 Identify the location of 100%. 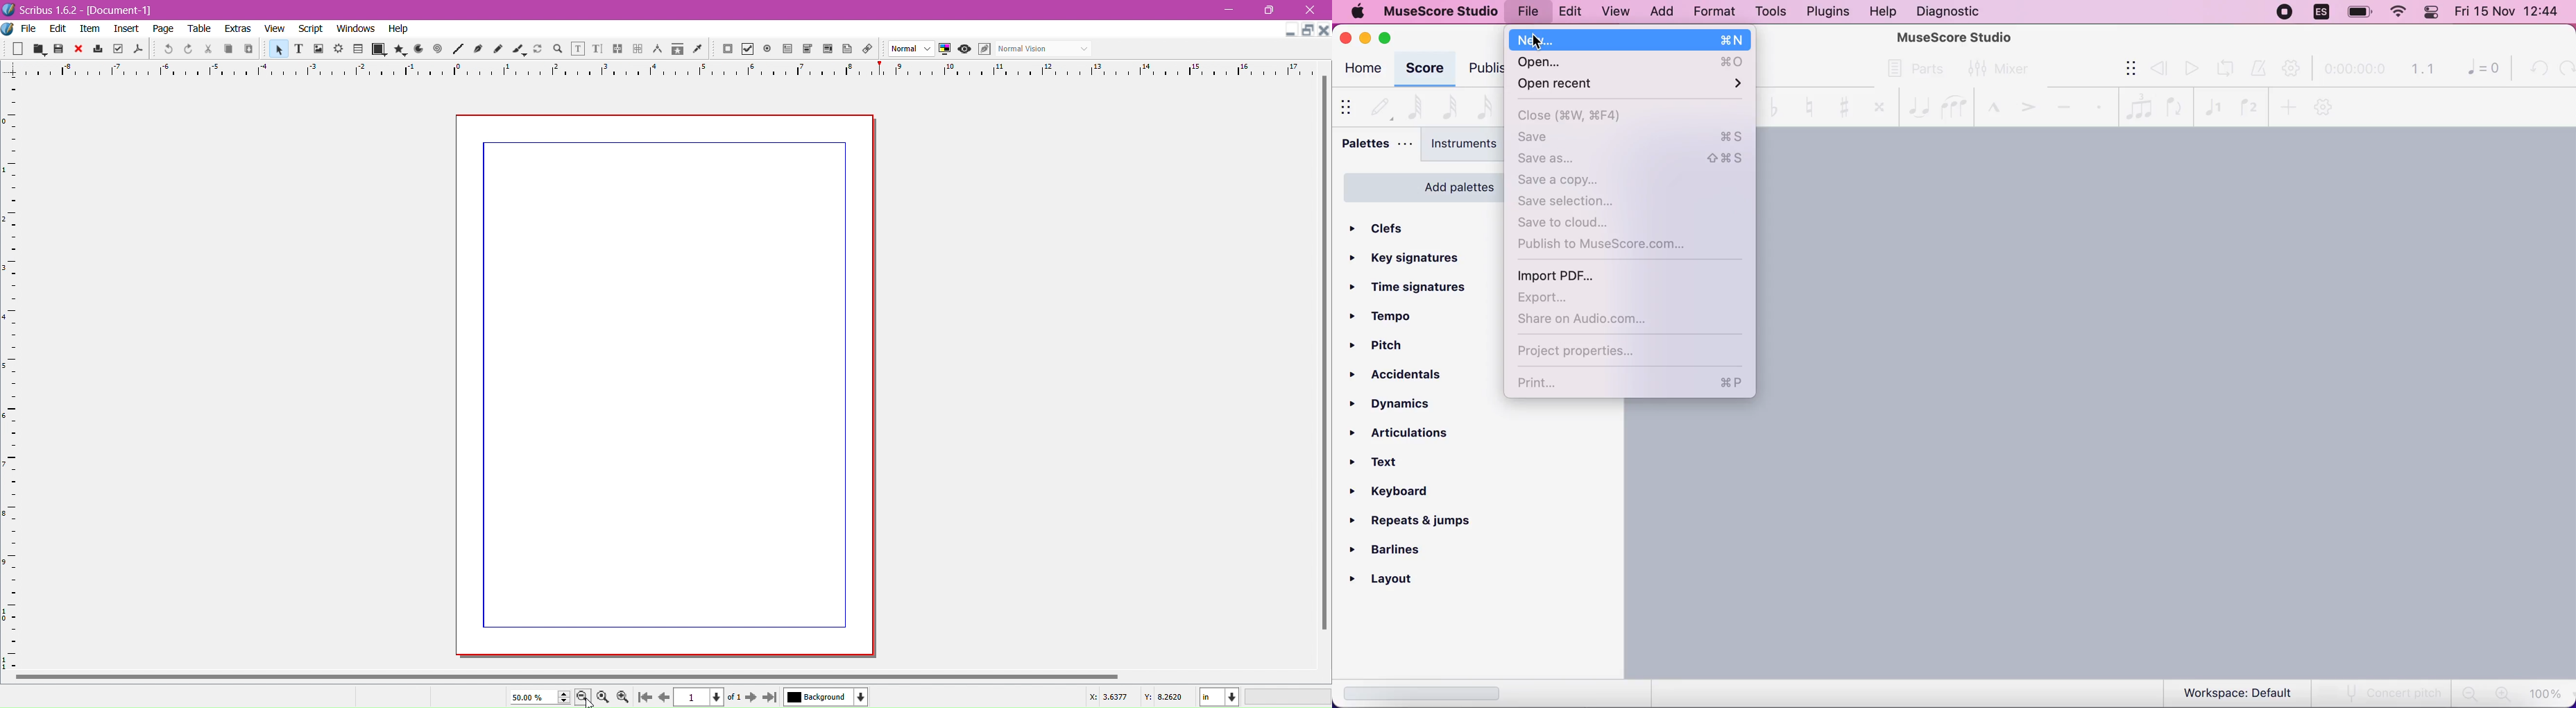
(2548, 693).